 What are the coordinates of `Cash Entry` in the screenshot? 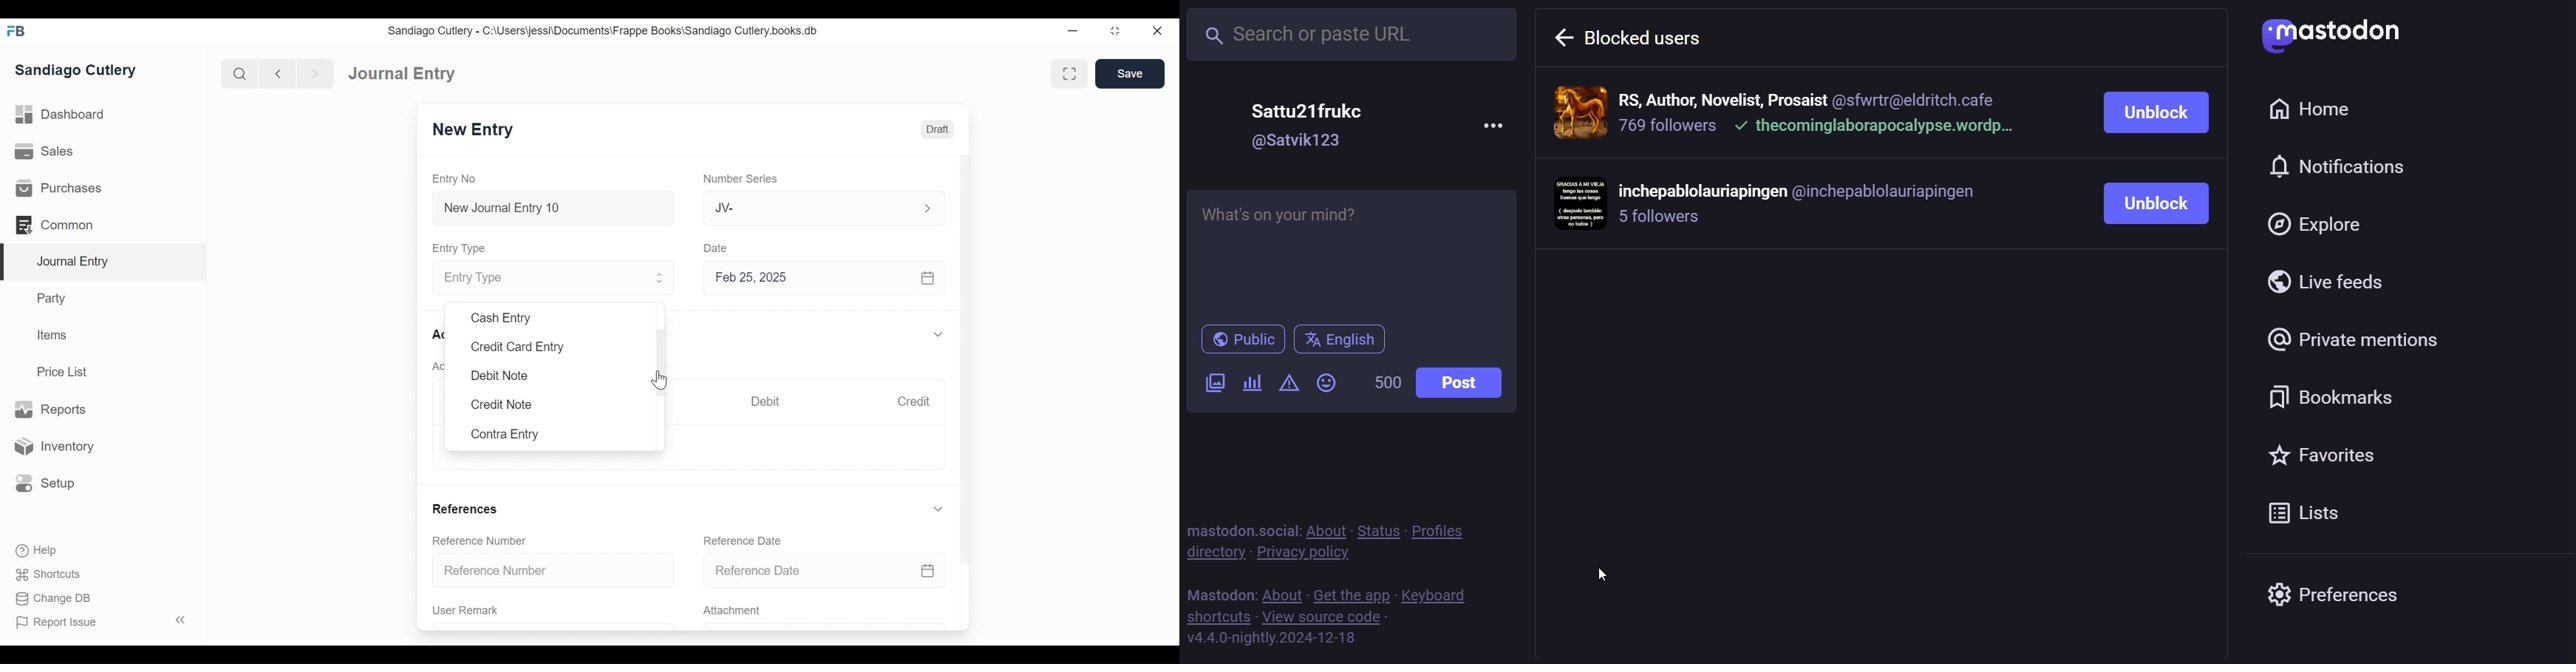 It's located at (500, 317).